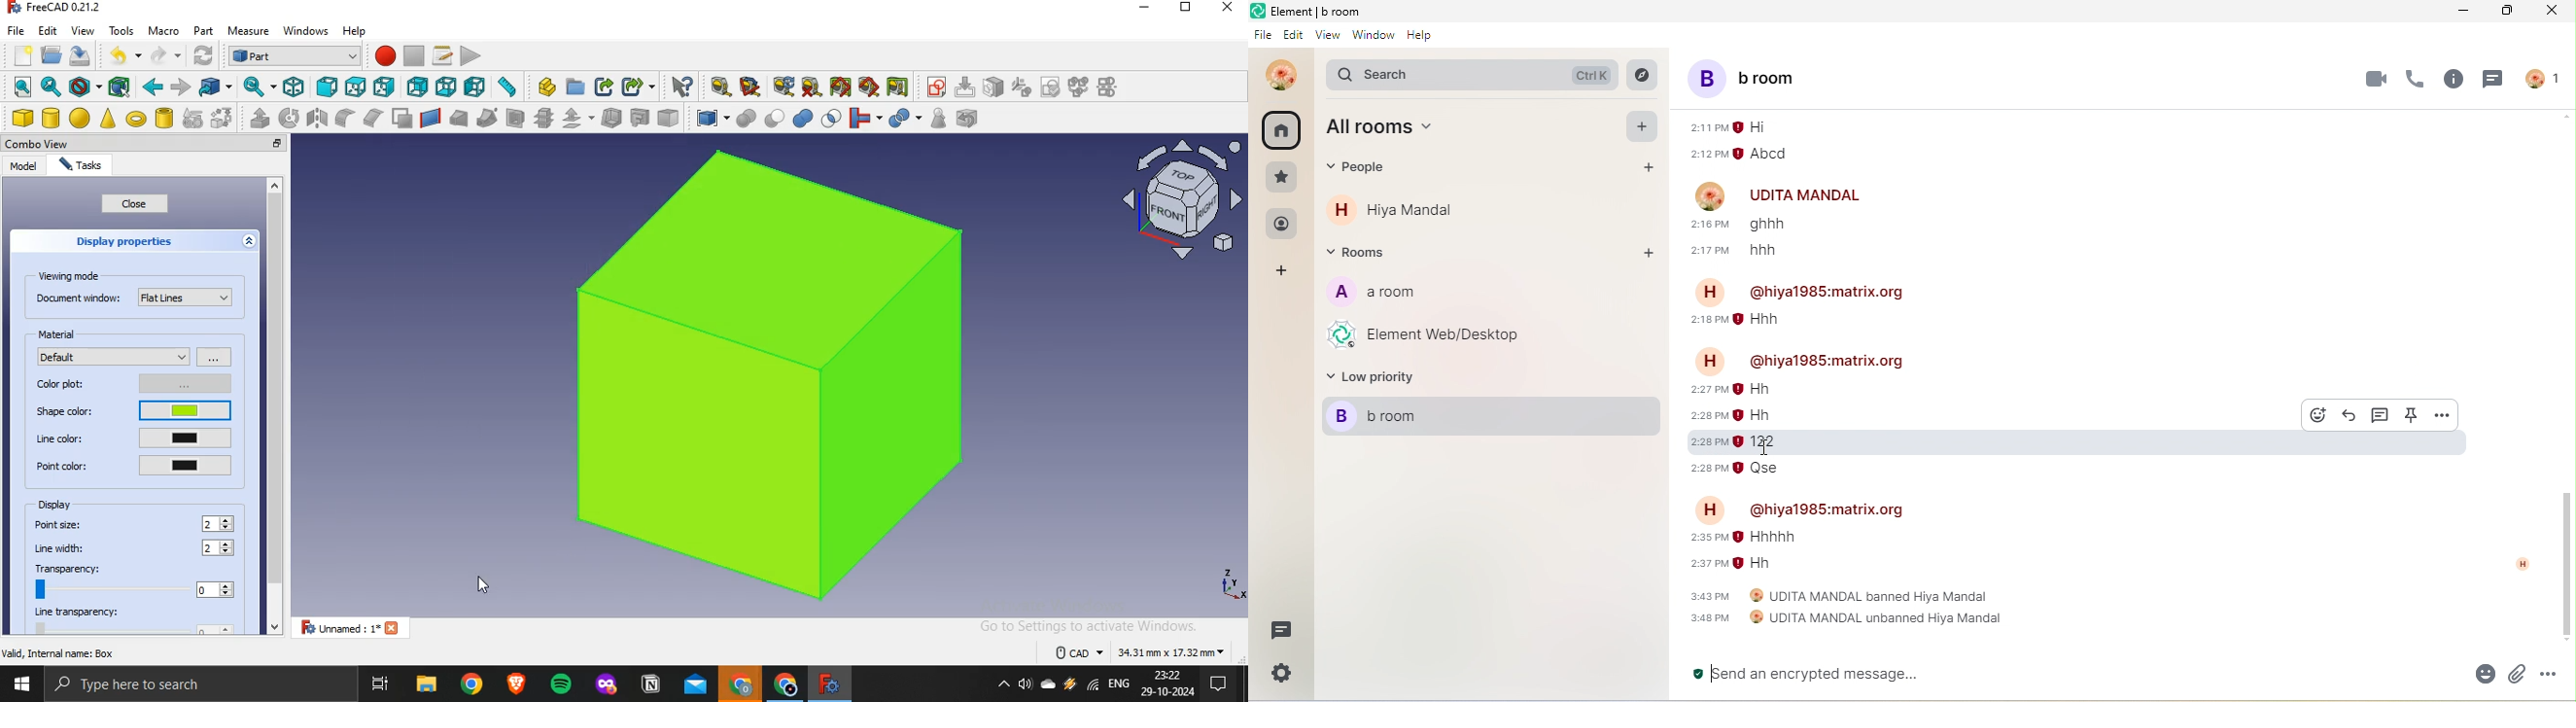  What do you see at coordinates (278, 144) in the screenshot?
I see `close` at bounding box center [278, 144].